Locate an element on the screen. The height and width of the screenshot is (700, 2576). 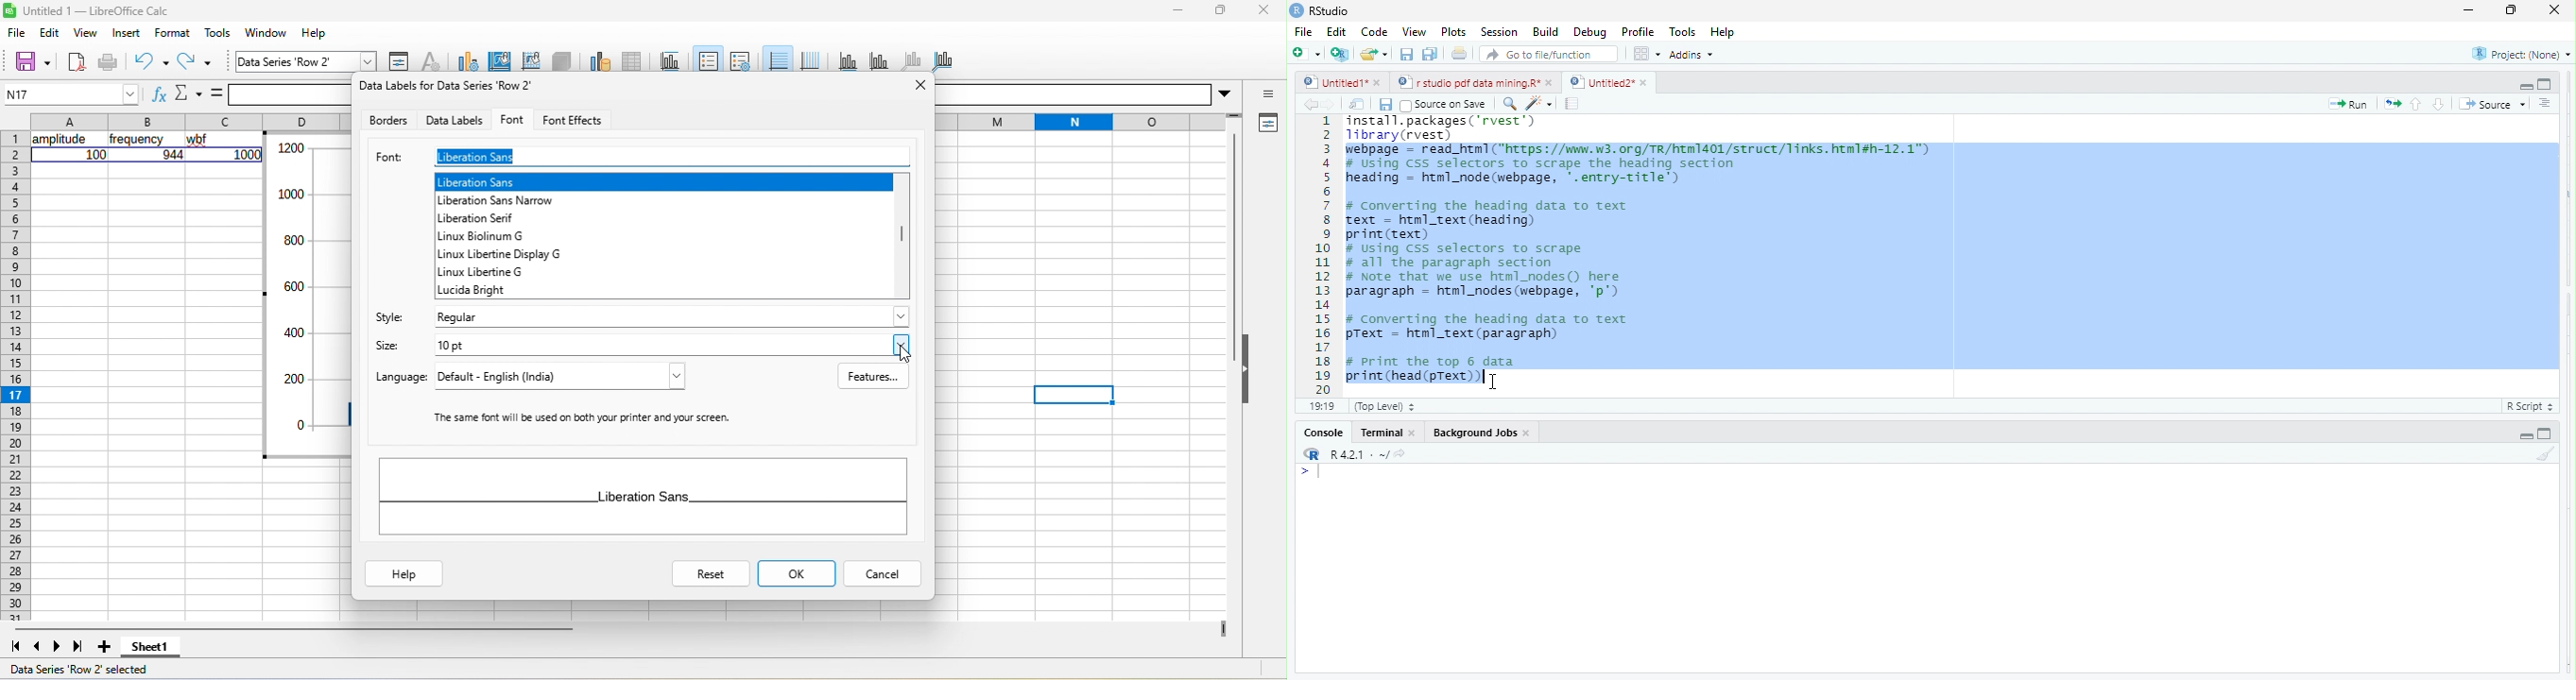
save current document is located at coordinates (1385, 106).